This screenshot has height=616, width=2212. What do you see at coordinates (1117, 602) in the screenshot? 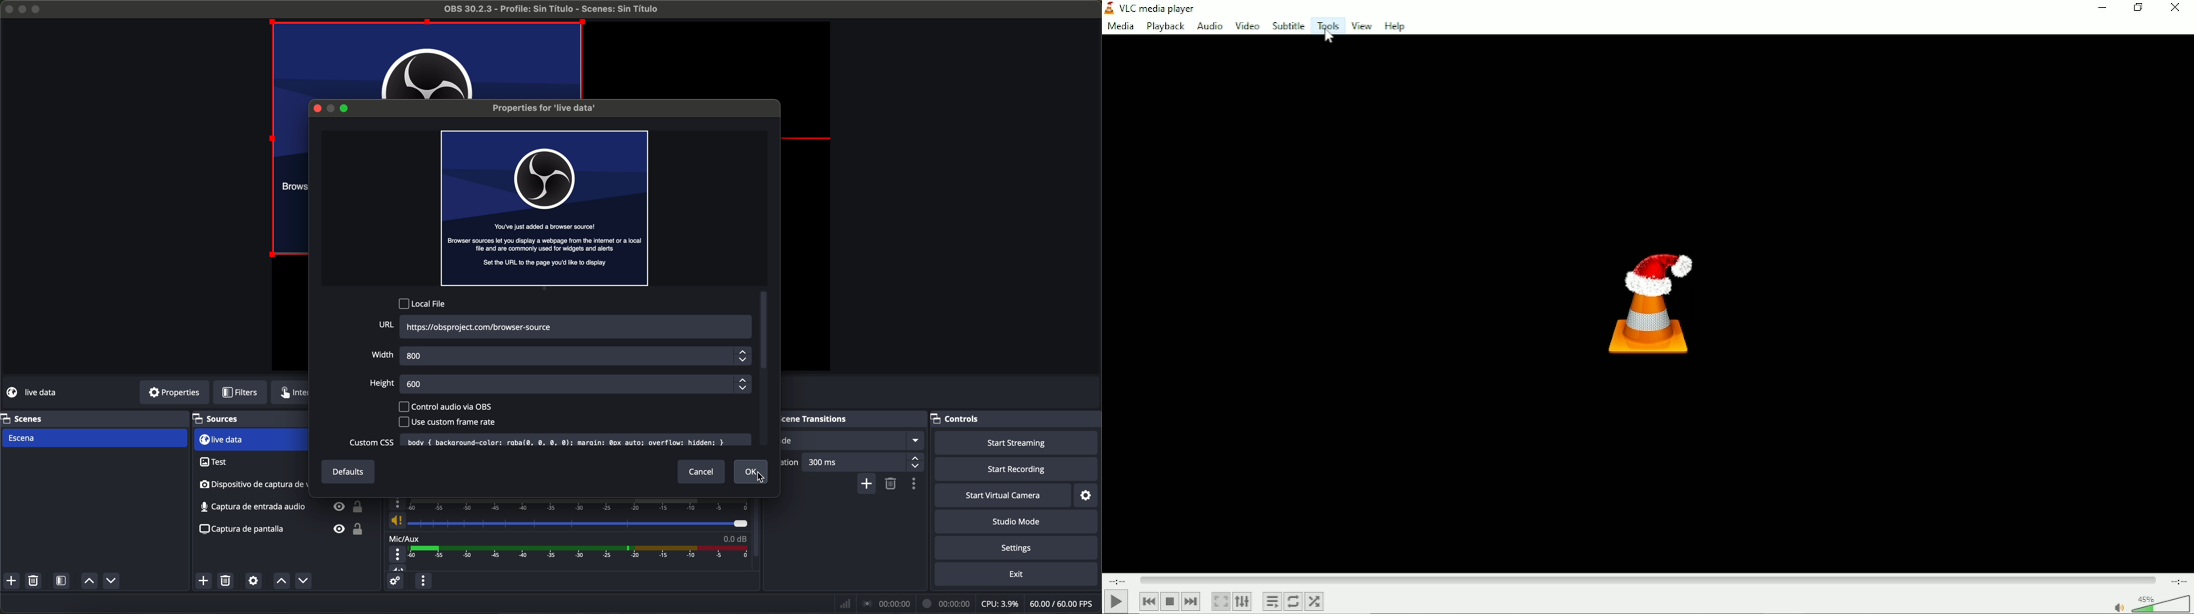
I see `Play` at bounding box center [1117, 602].